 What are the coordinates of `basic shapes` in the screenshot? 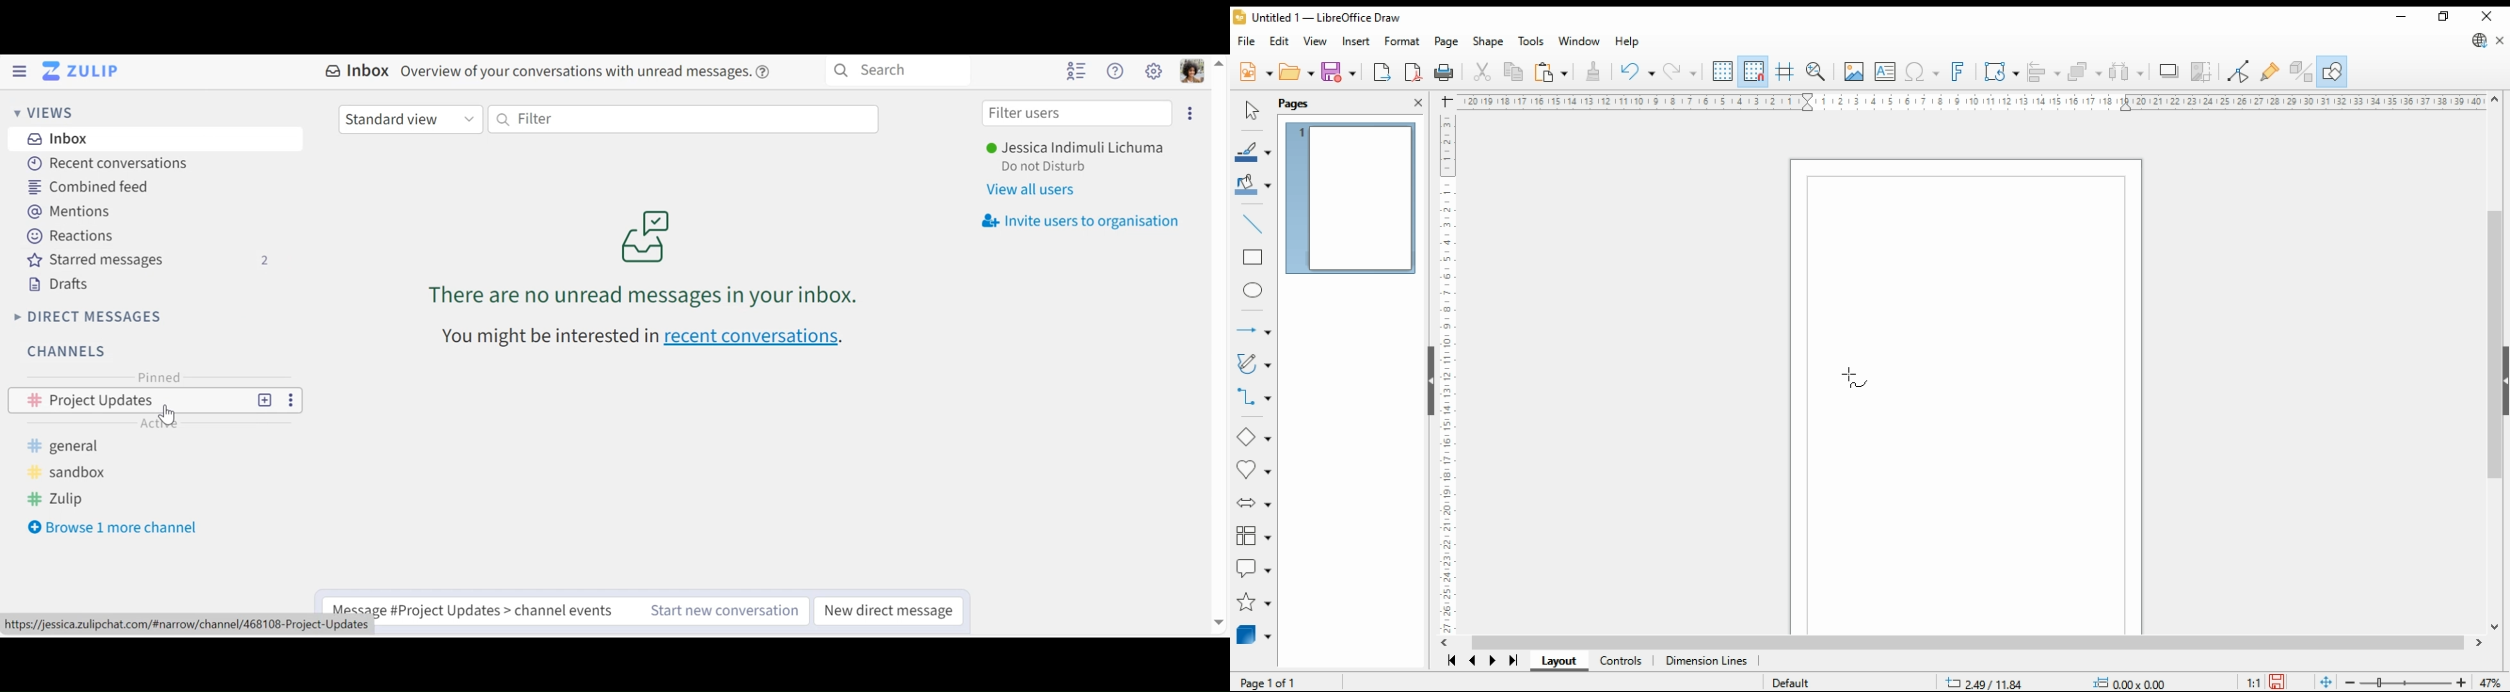 It's located at (1253, 435).